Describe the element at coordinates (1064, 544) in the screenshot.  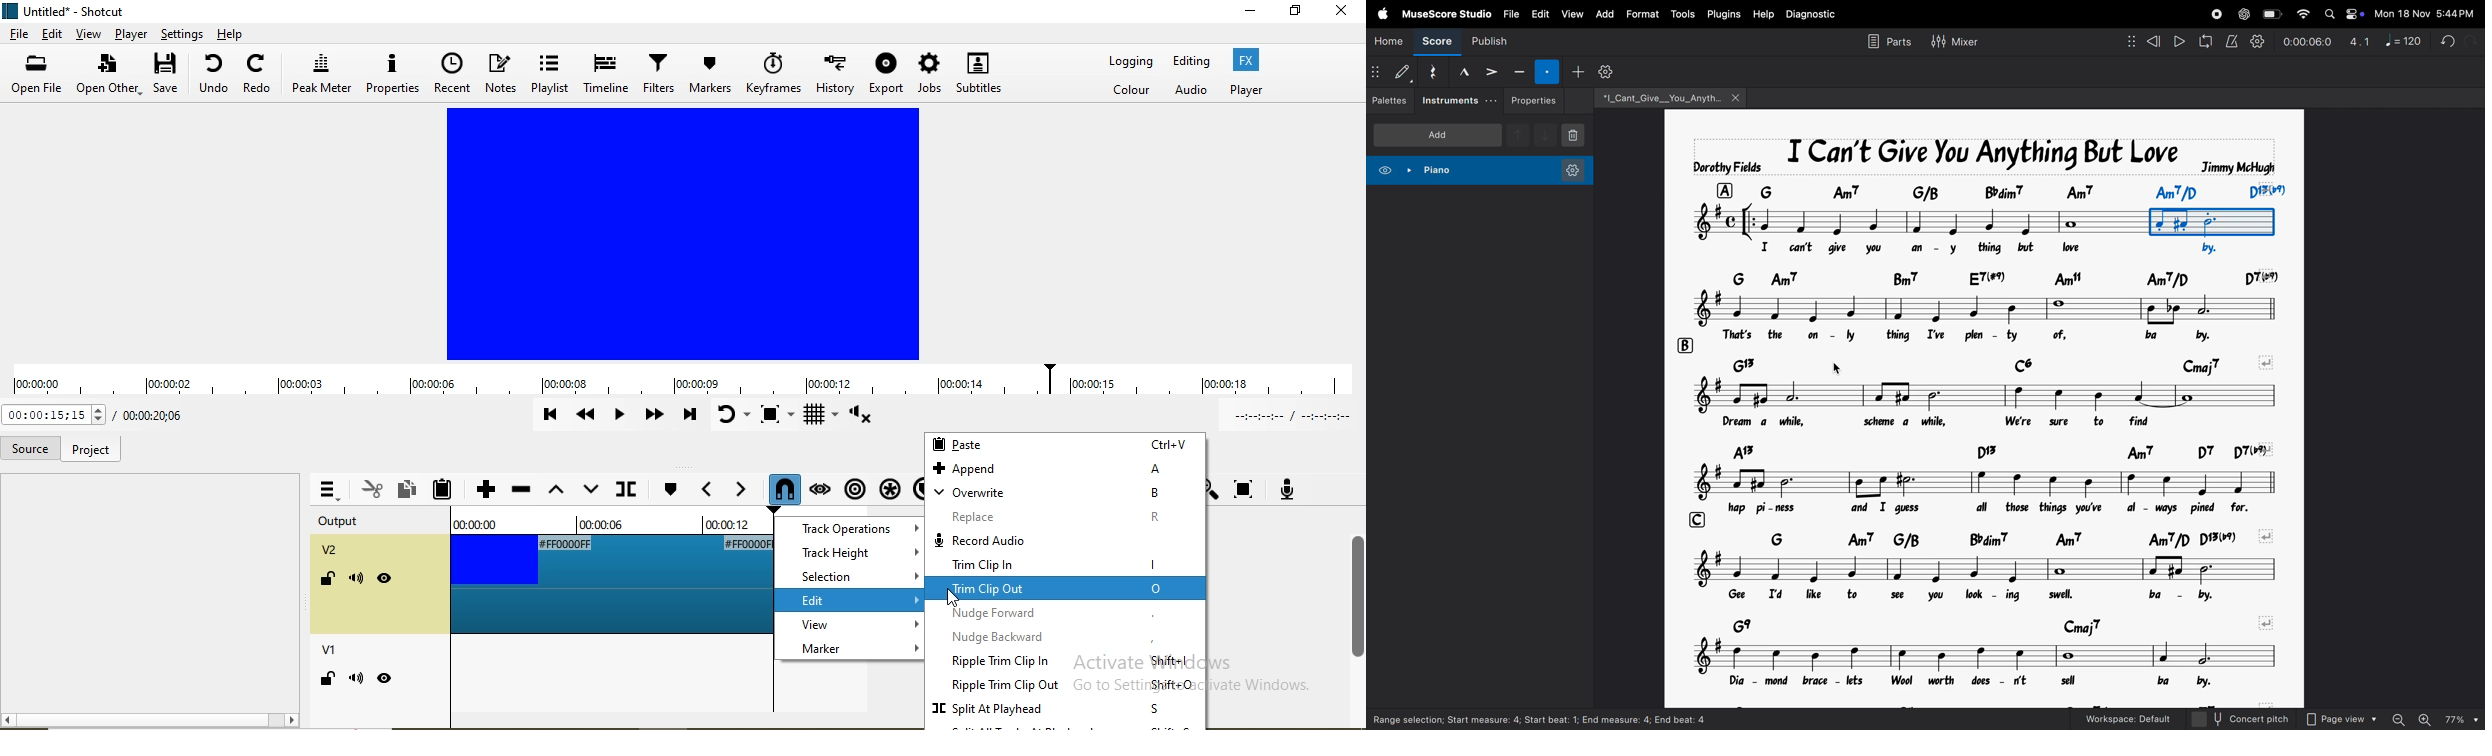
I see `record audio` at that location.